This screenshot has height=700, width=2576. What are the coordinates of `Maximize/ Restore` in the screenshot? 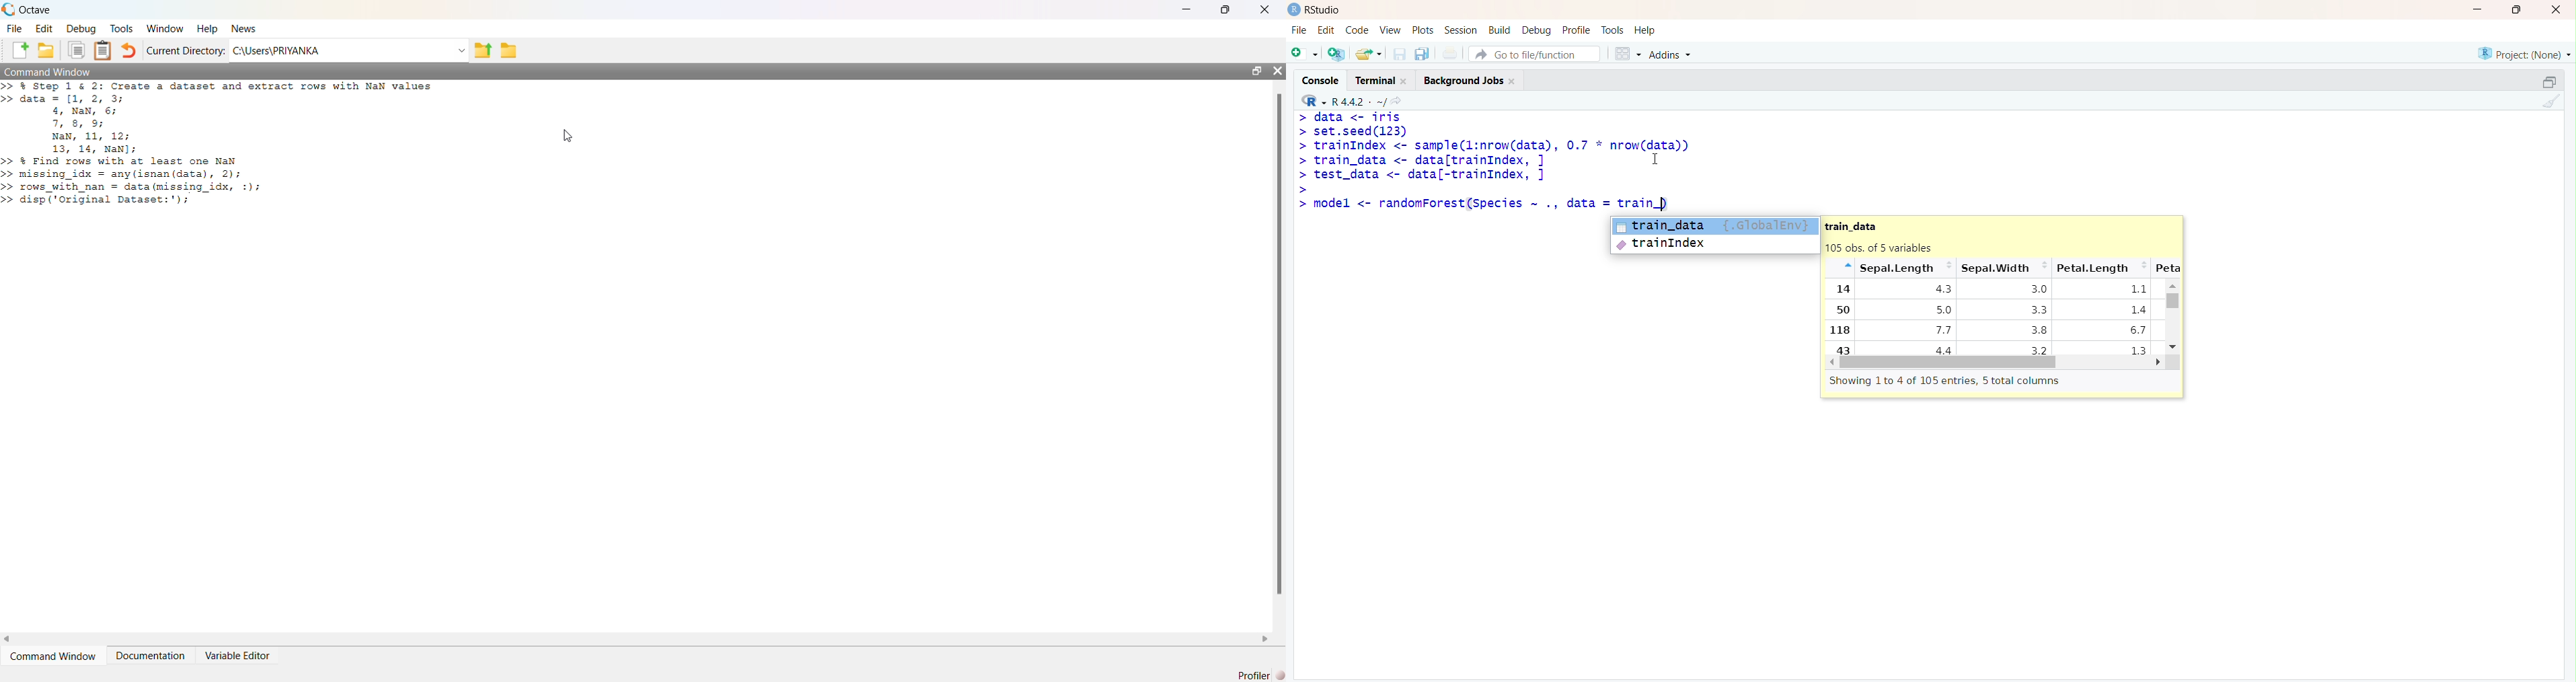 It's located at (2547, 81).